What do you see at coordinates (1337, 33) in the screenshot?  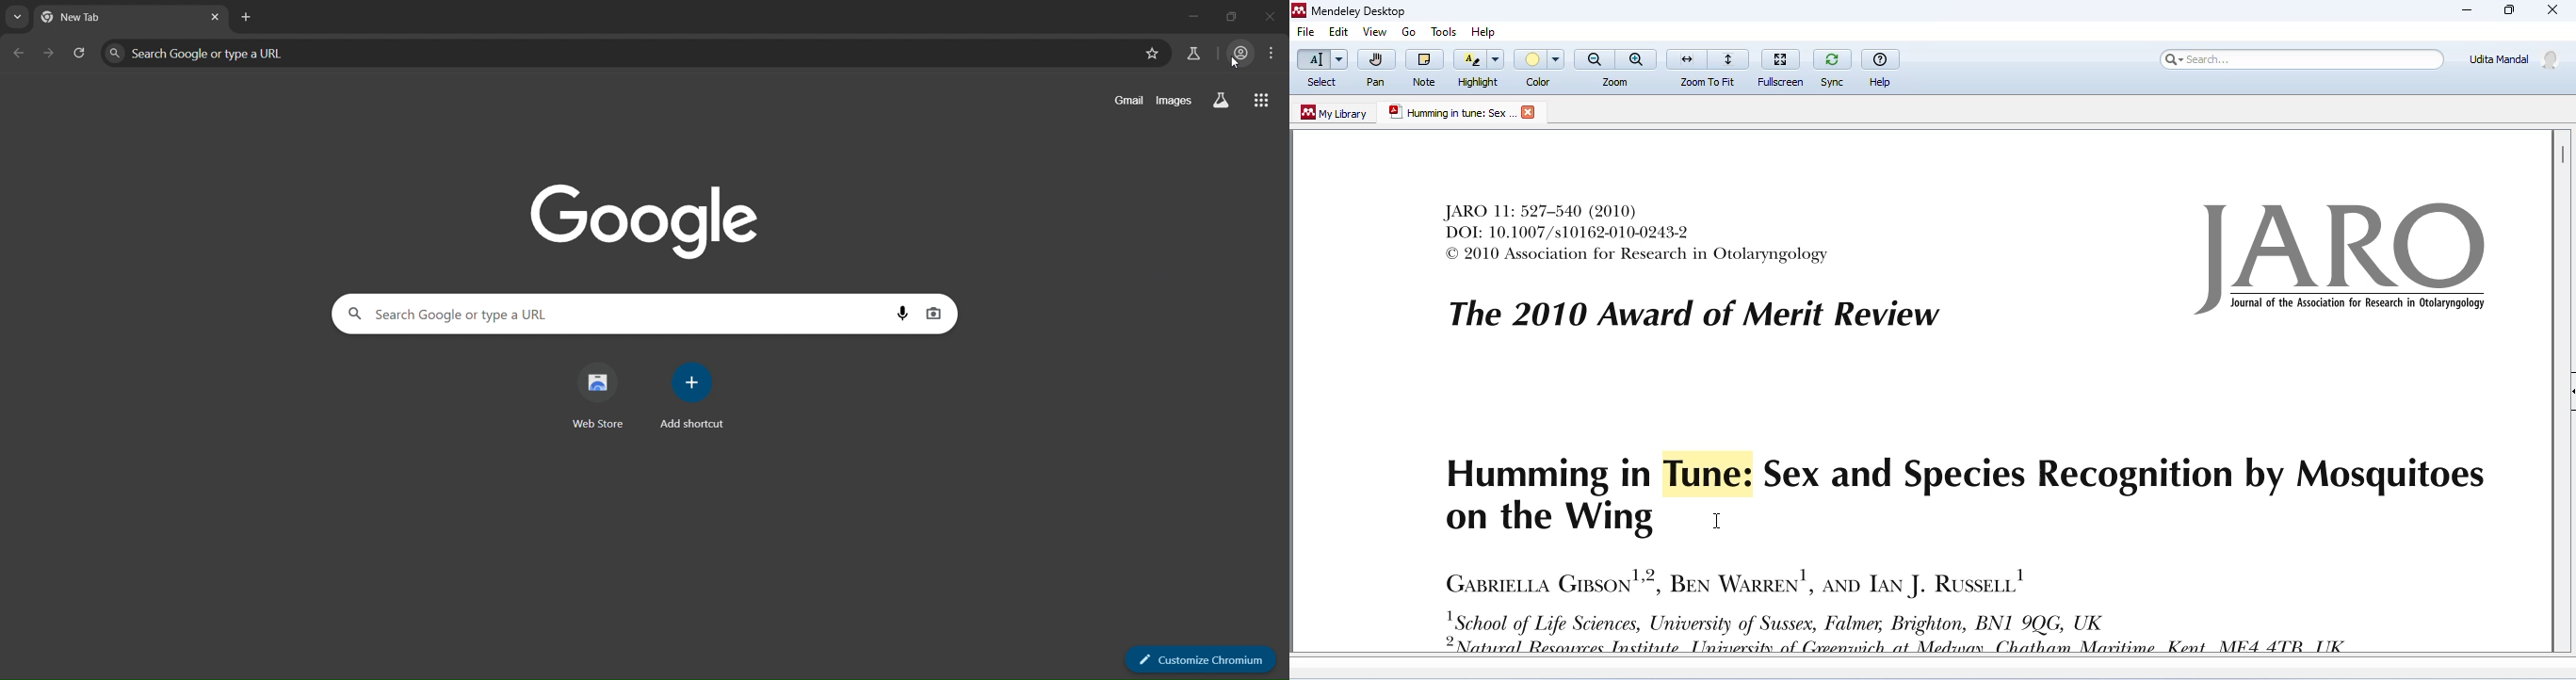 I see `edit` at bounding box center [1337, 33].